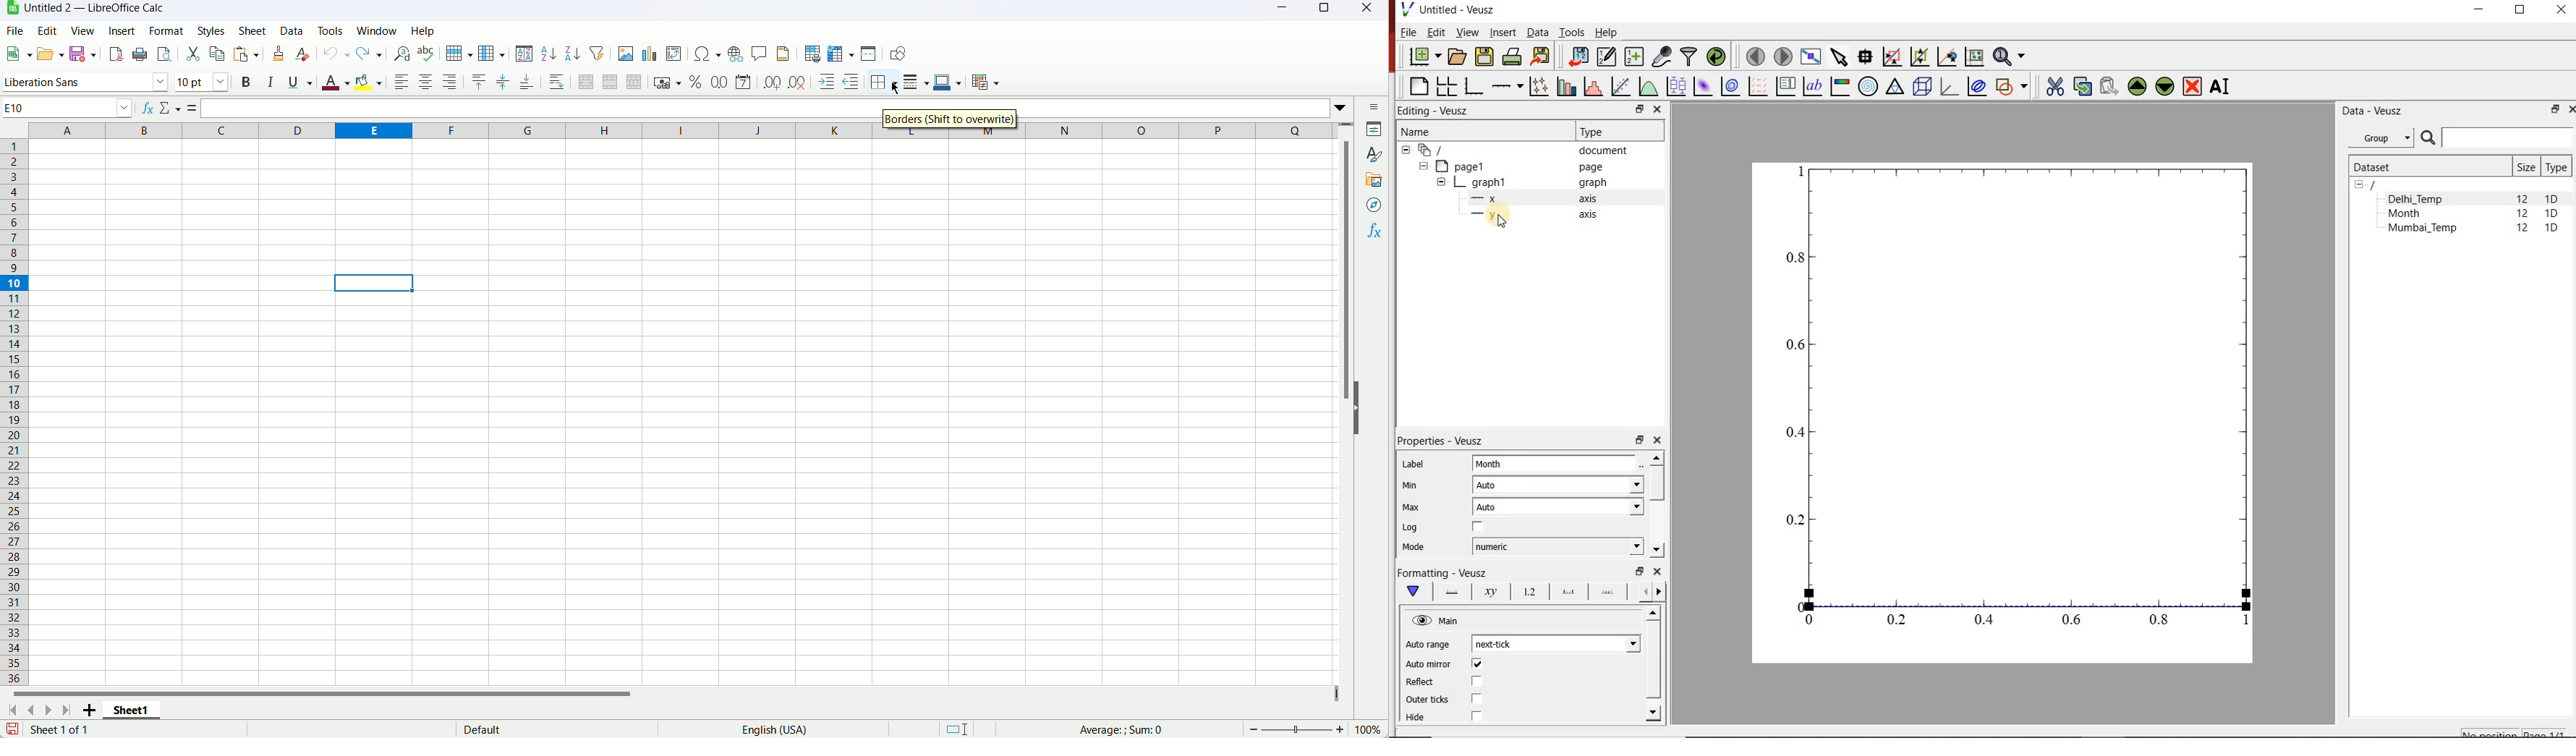 The width and height of the screenshot is (2576, 756). What do you see at coordinates (985, 82) in the screenshot?
I see `Conditional` at bounding box center [985, 82].